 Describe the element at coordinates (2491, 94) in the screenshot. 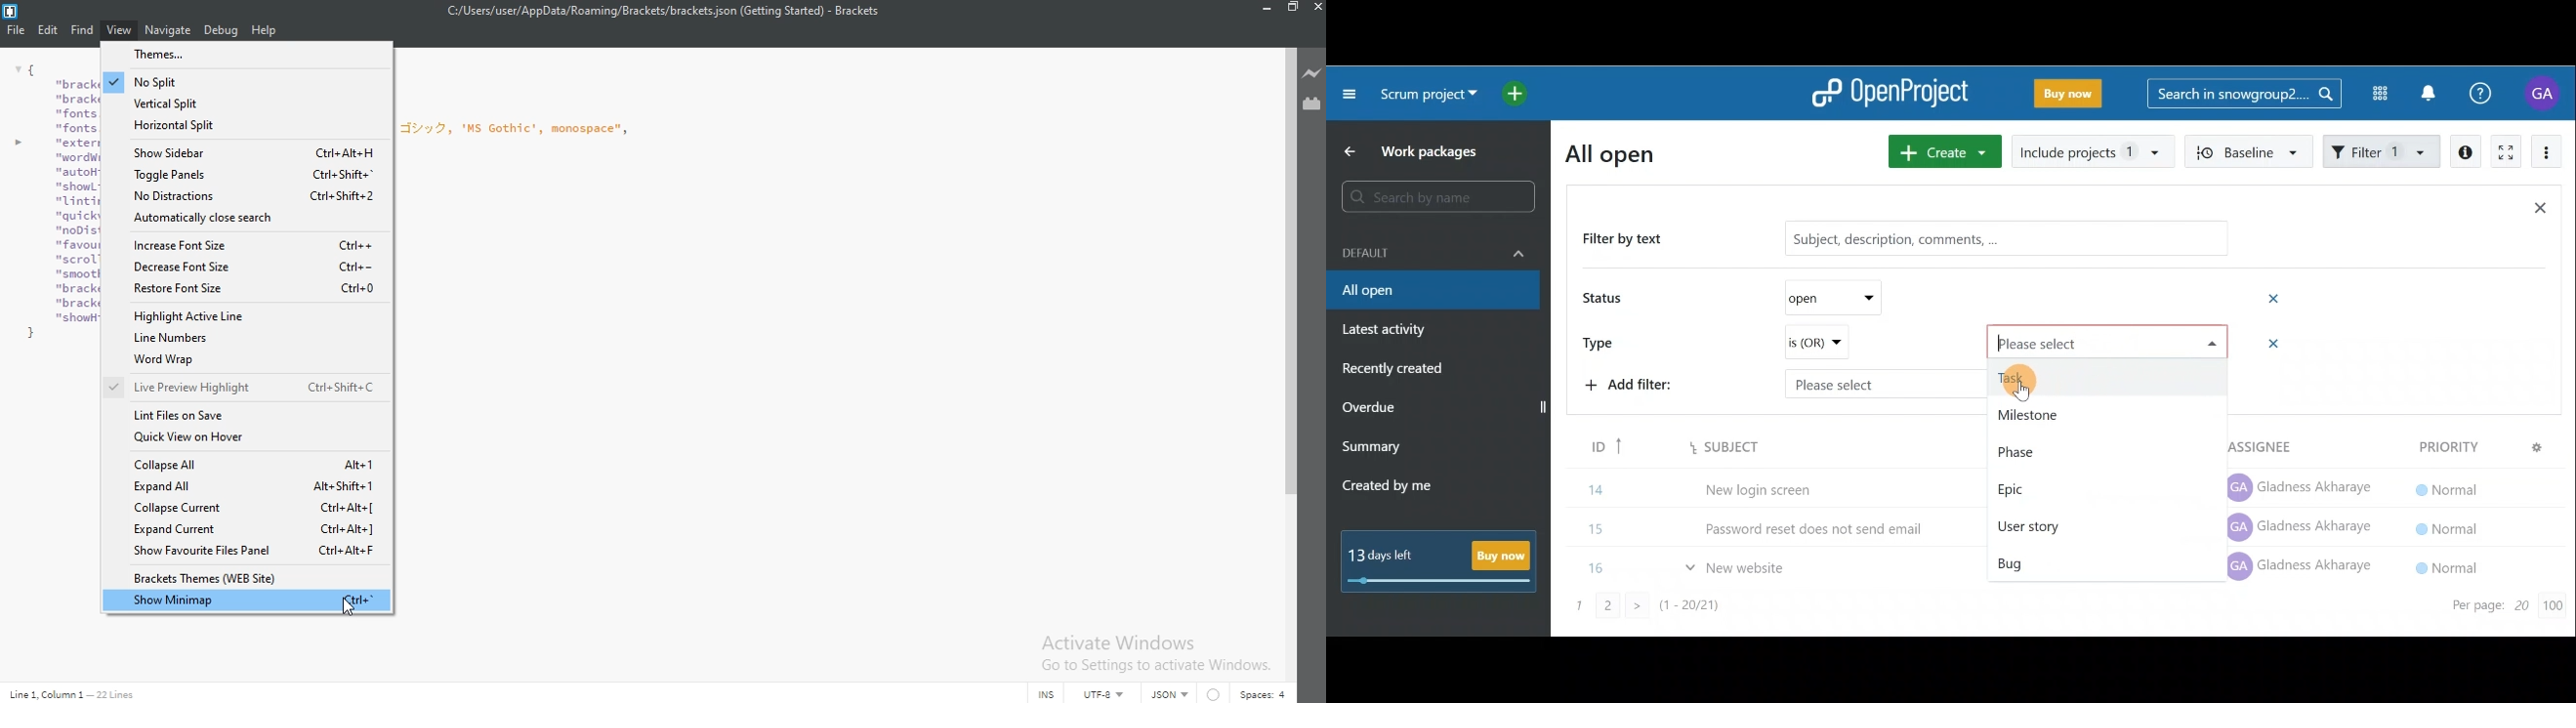

I see `Help` at that location.